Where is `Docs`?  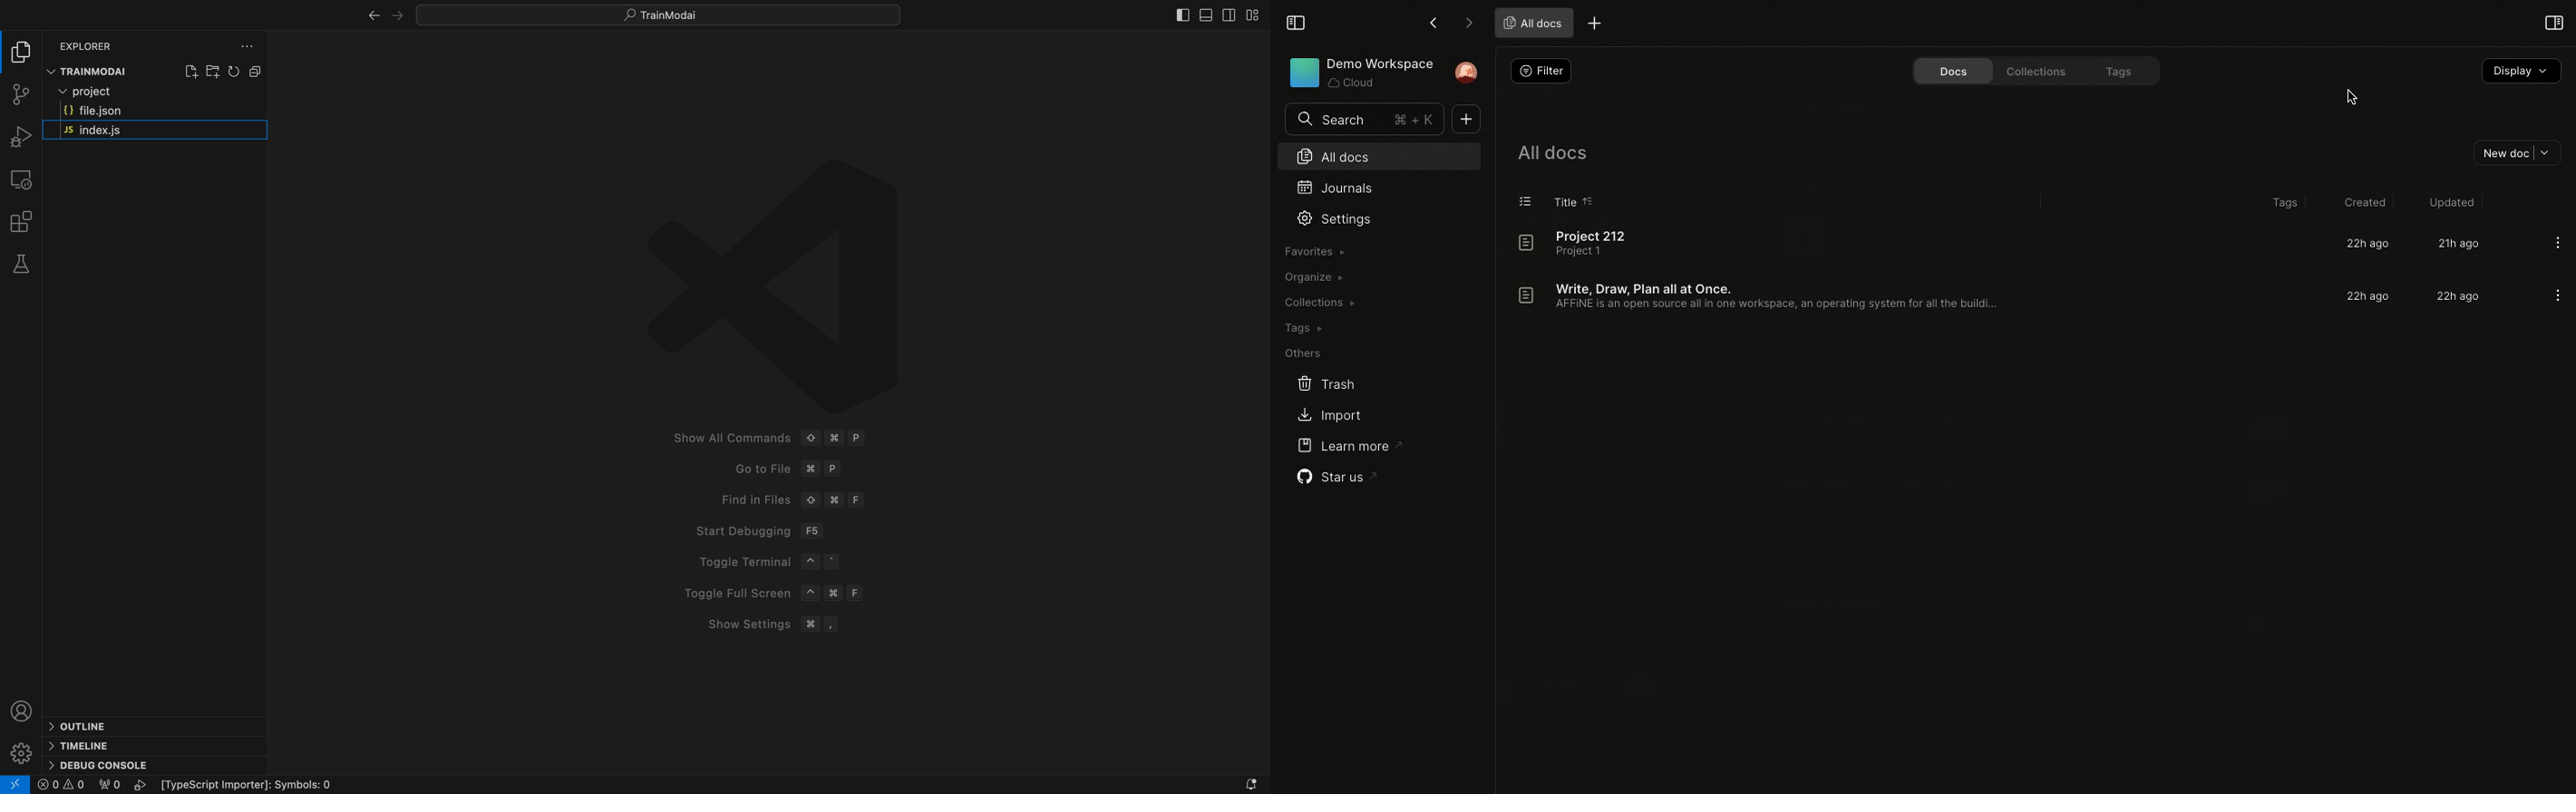
Docs is located at coordinates (1949, 70).